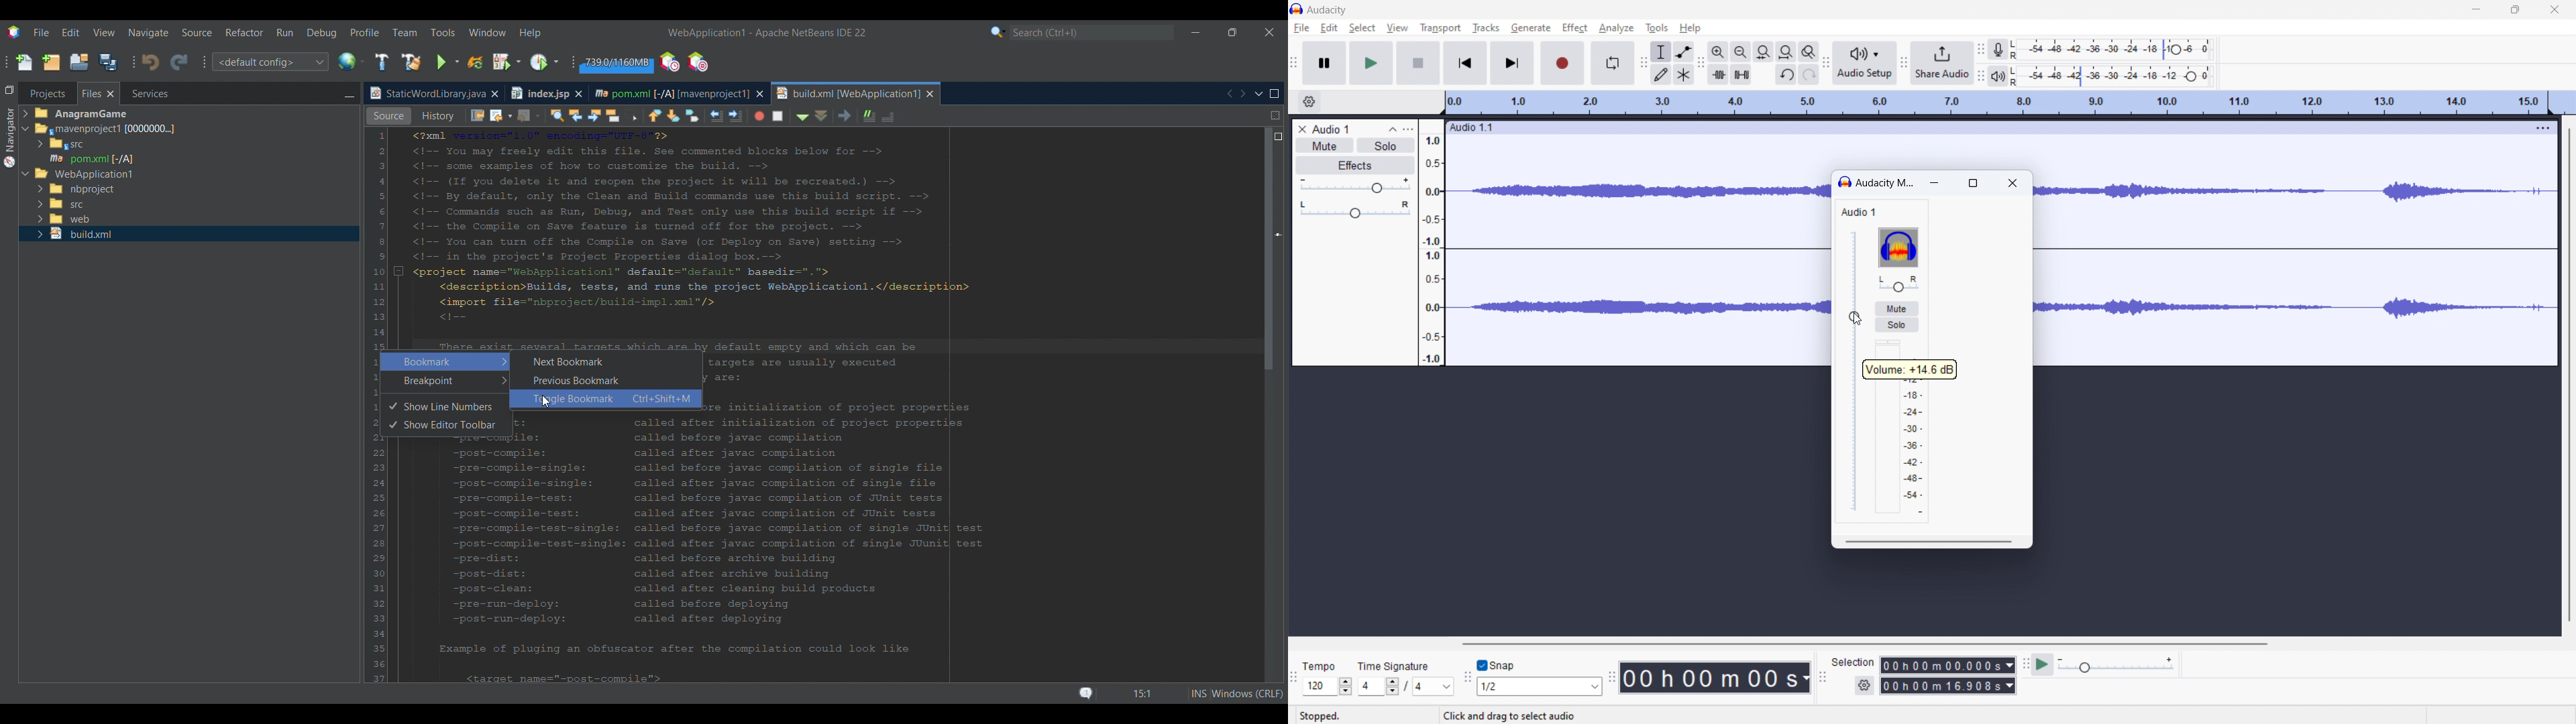 The width and height of the screenshot is (2576, 728). I want to click on minimize, so click(2478, 9).